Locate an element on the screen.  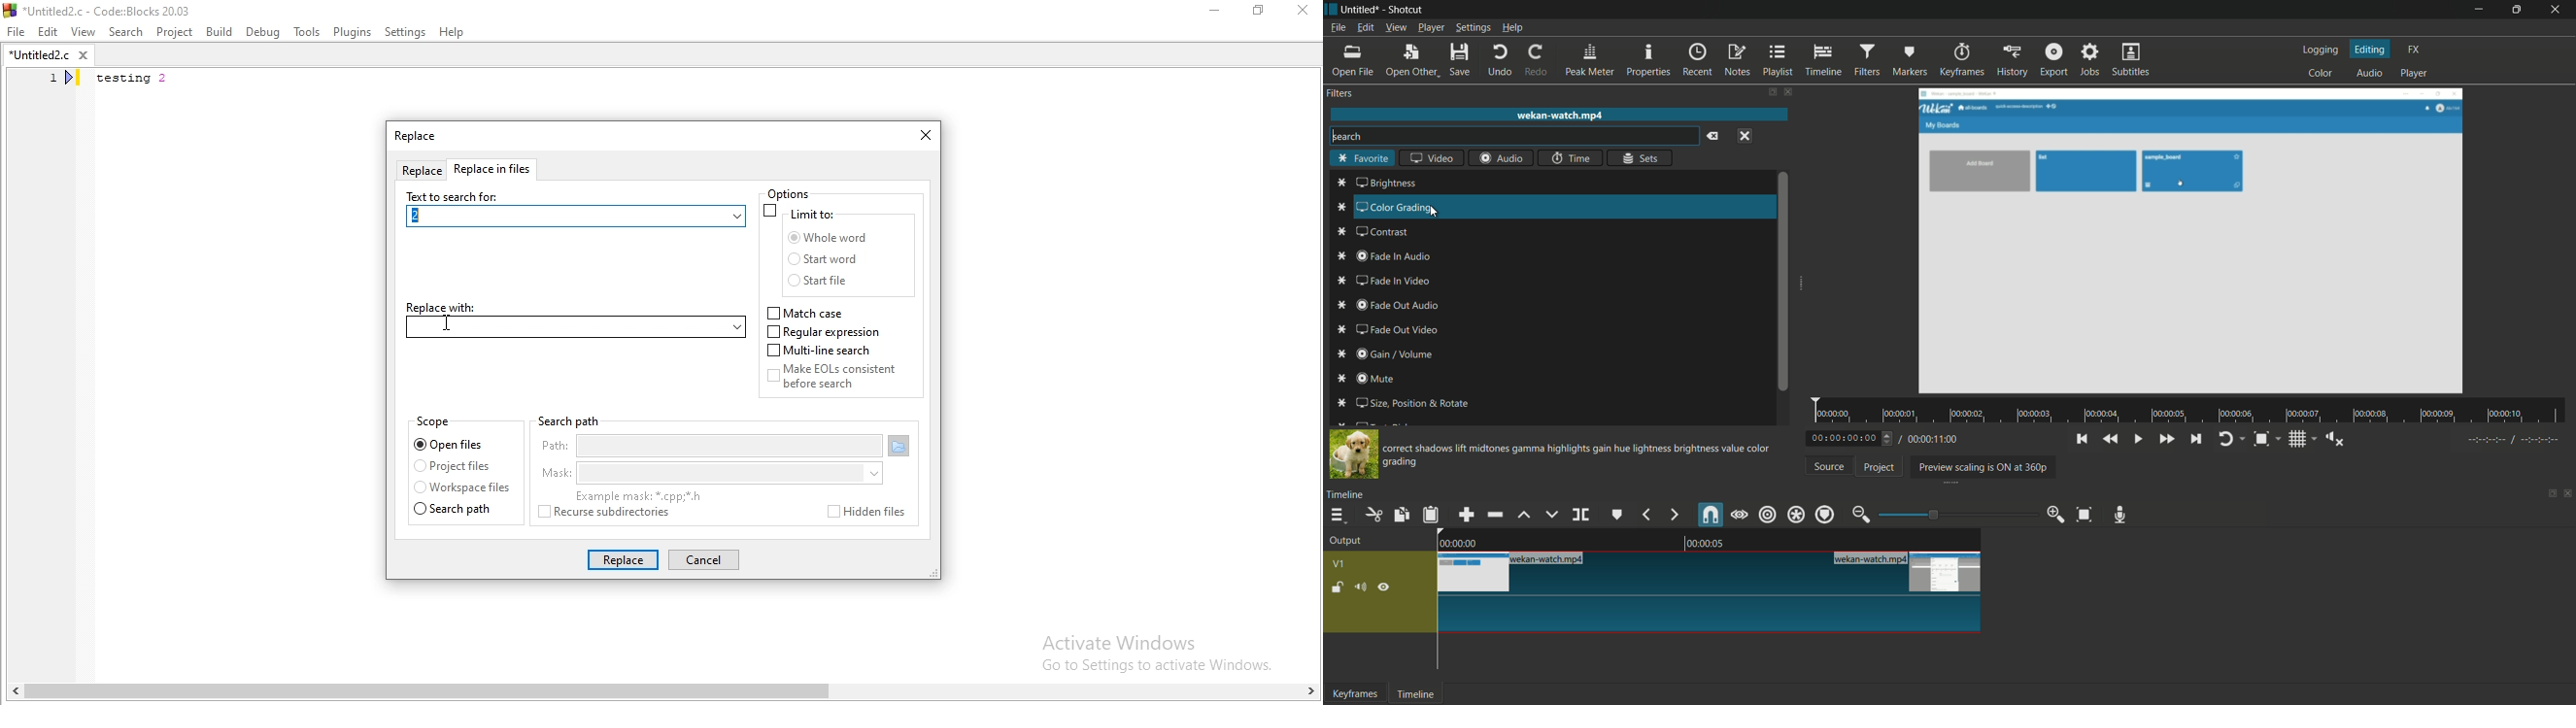
zoom in is located at coordinates (2055, 514).